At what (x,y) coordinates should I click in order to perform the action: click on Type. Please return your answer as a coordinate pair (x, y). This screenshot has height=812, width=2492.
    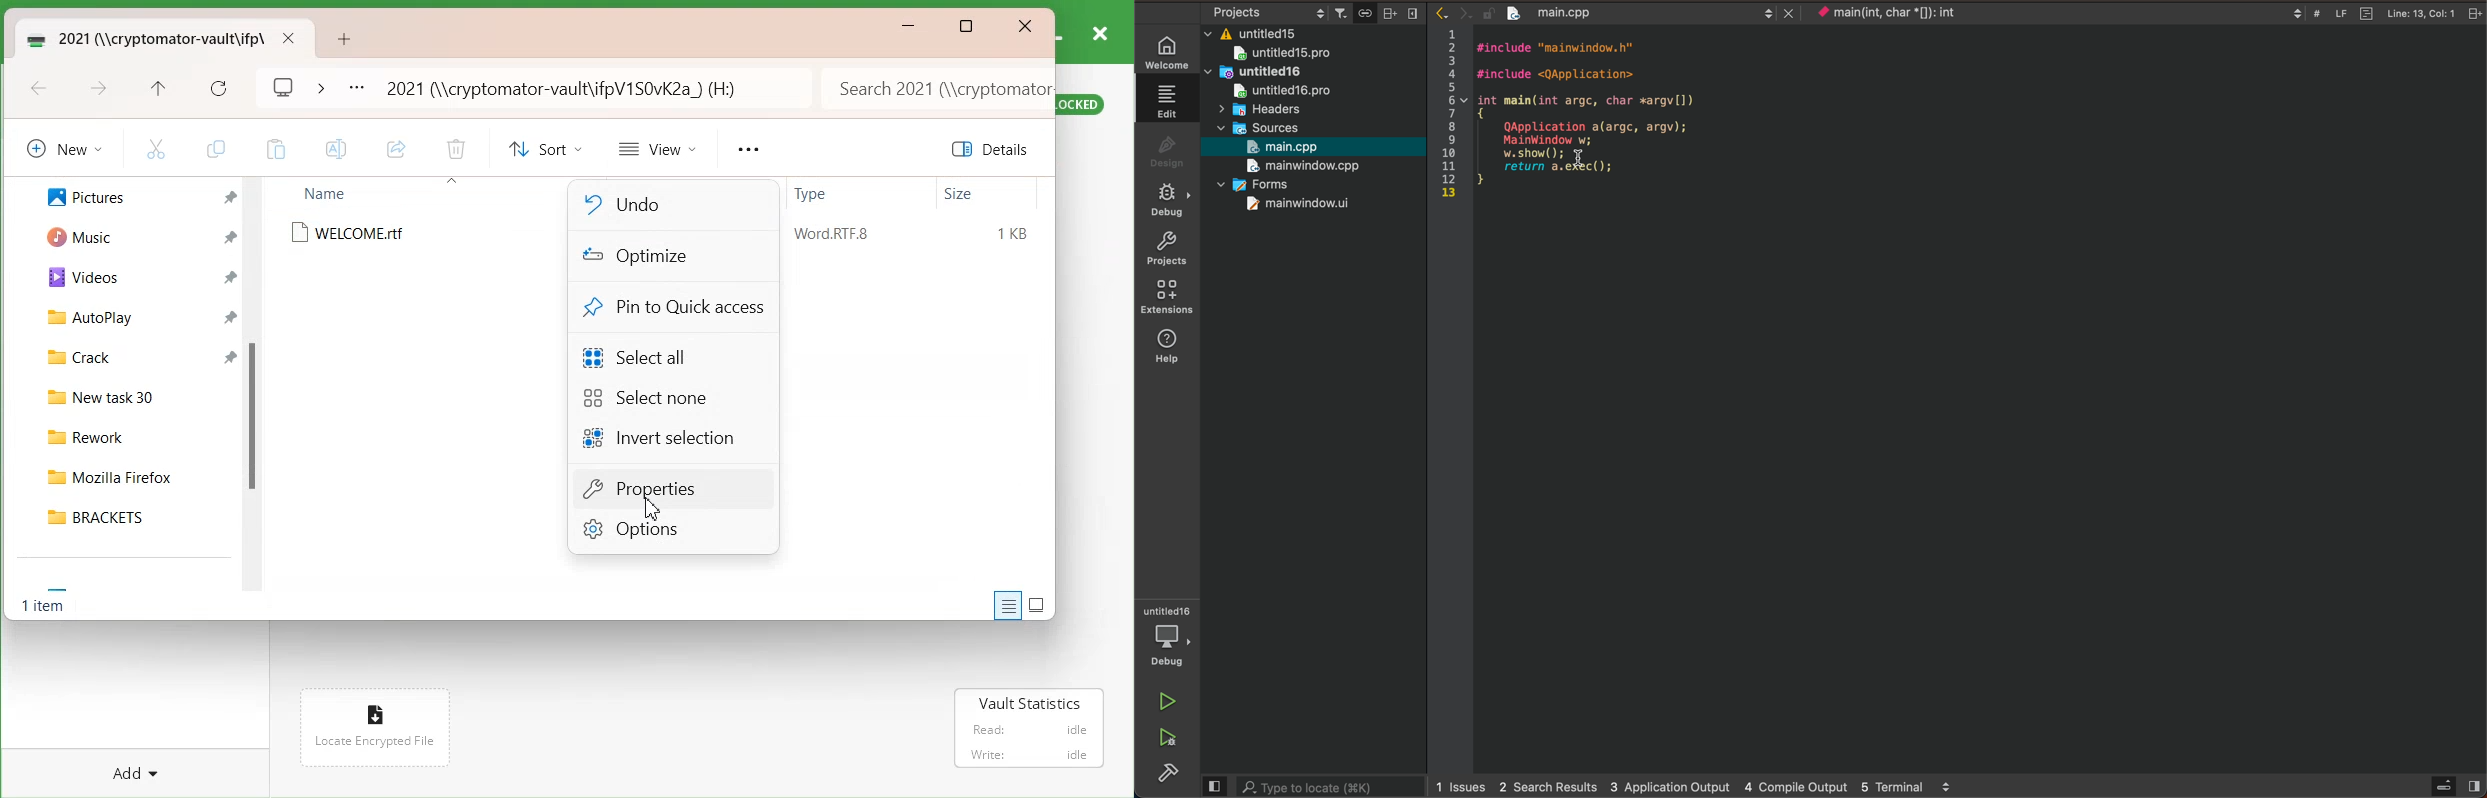
    Looking at the image, I should click on (813, 196).